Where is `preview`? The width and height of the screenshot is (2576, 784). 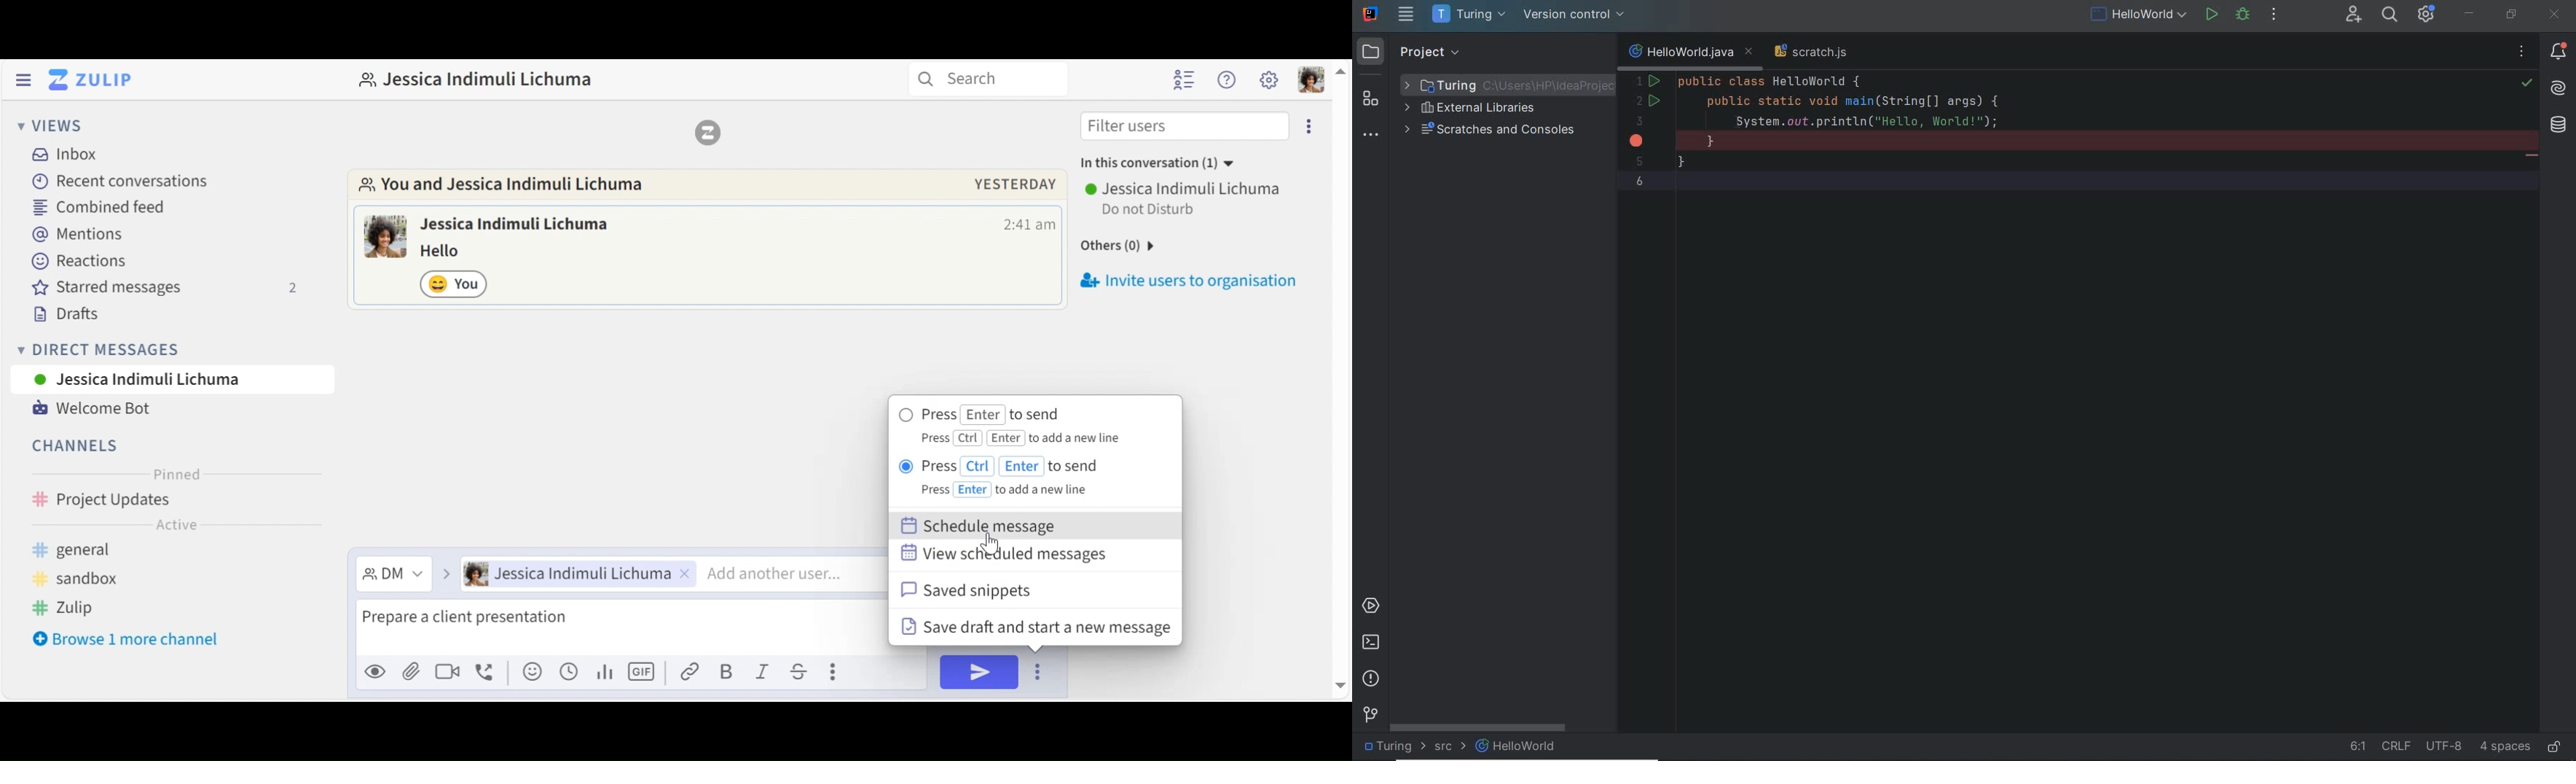
preview is located at coordinates (375, 672).